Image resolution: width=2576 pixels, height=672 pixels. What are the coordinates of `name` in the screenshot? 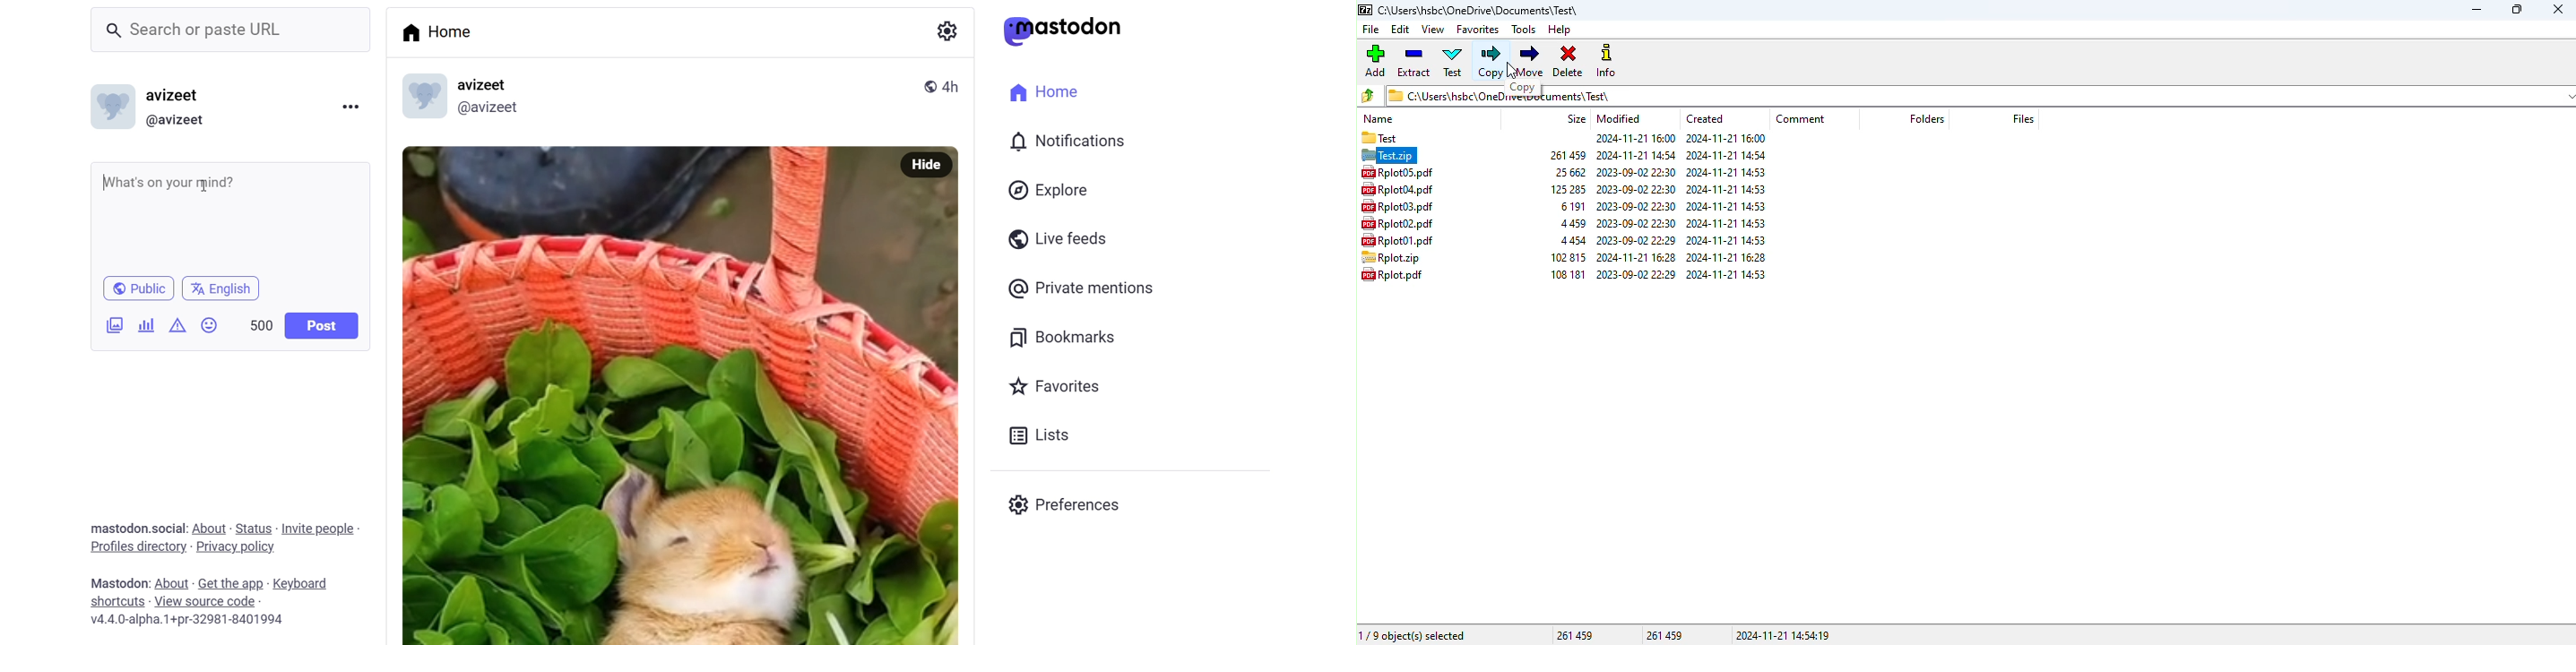 It's located at (1379, 118).